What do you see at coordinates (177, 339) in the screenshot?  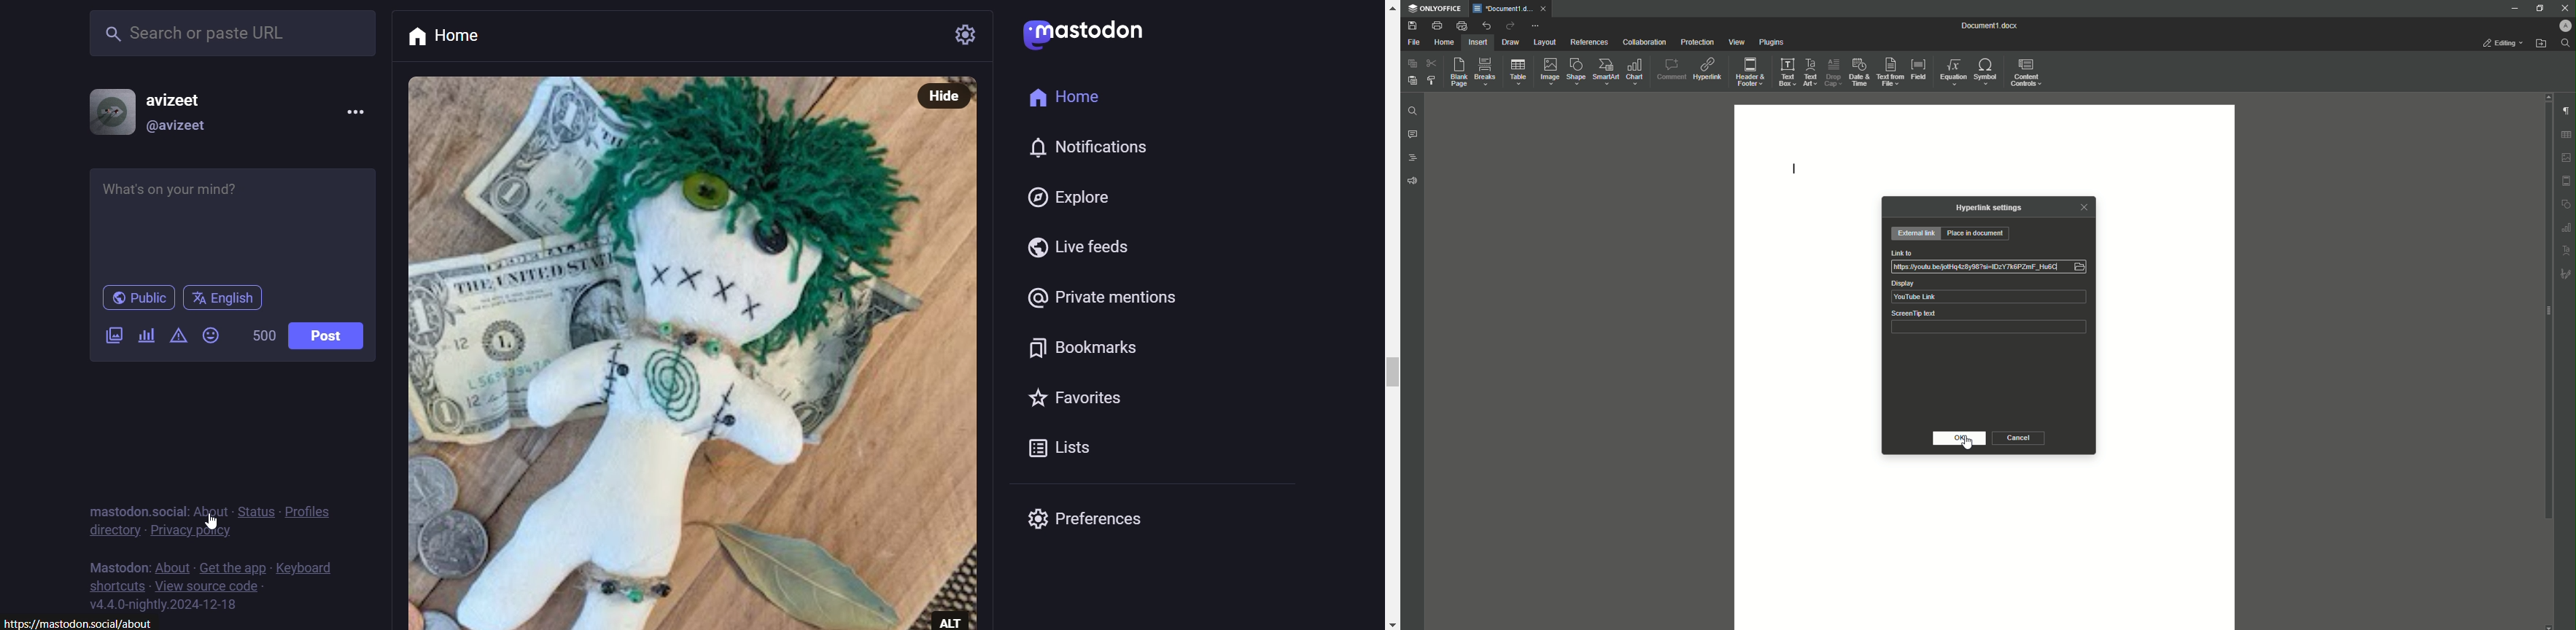 I see `add content warning` at bounding box center [177, 339].